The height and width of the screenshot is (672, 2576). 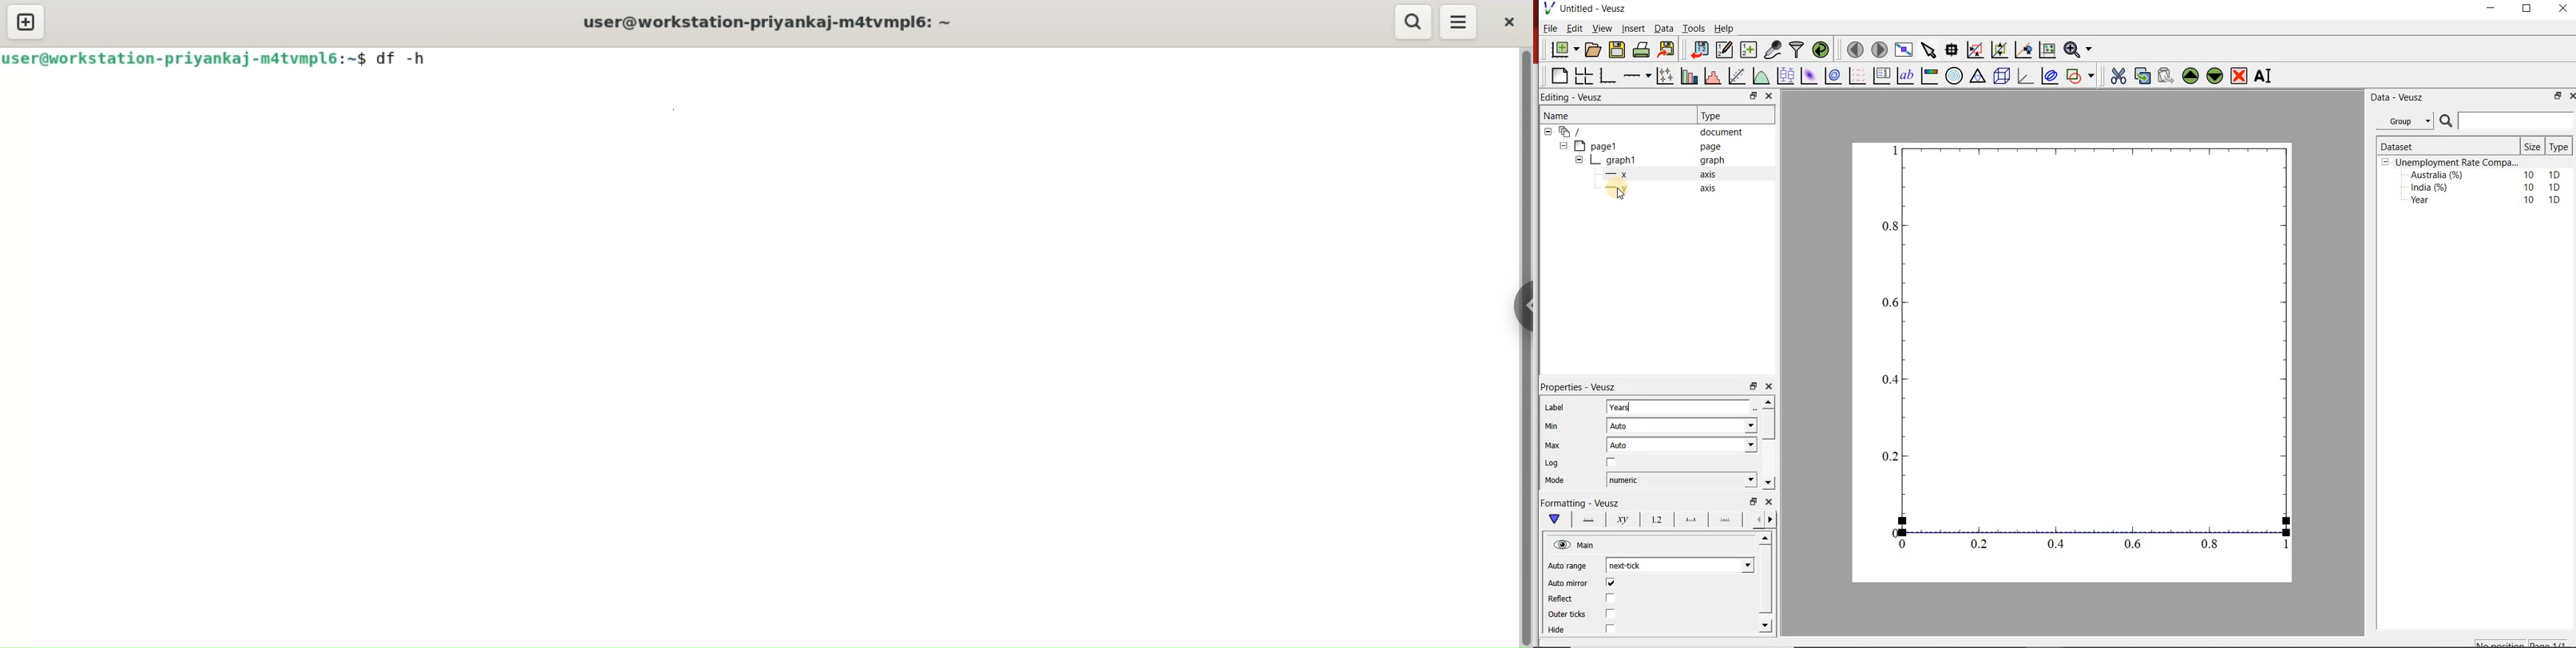 I want to click on checkbox, so click(x=1612, y=598).